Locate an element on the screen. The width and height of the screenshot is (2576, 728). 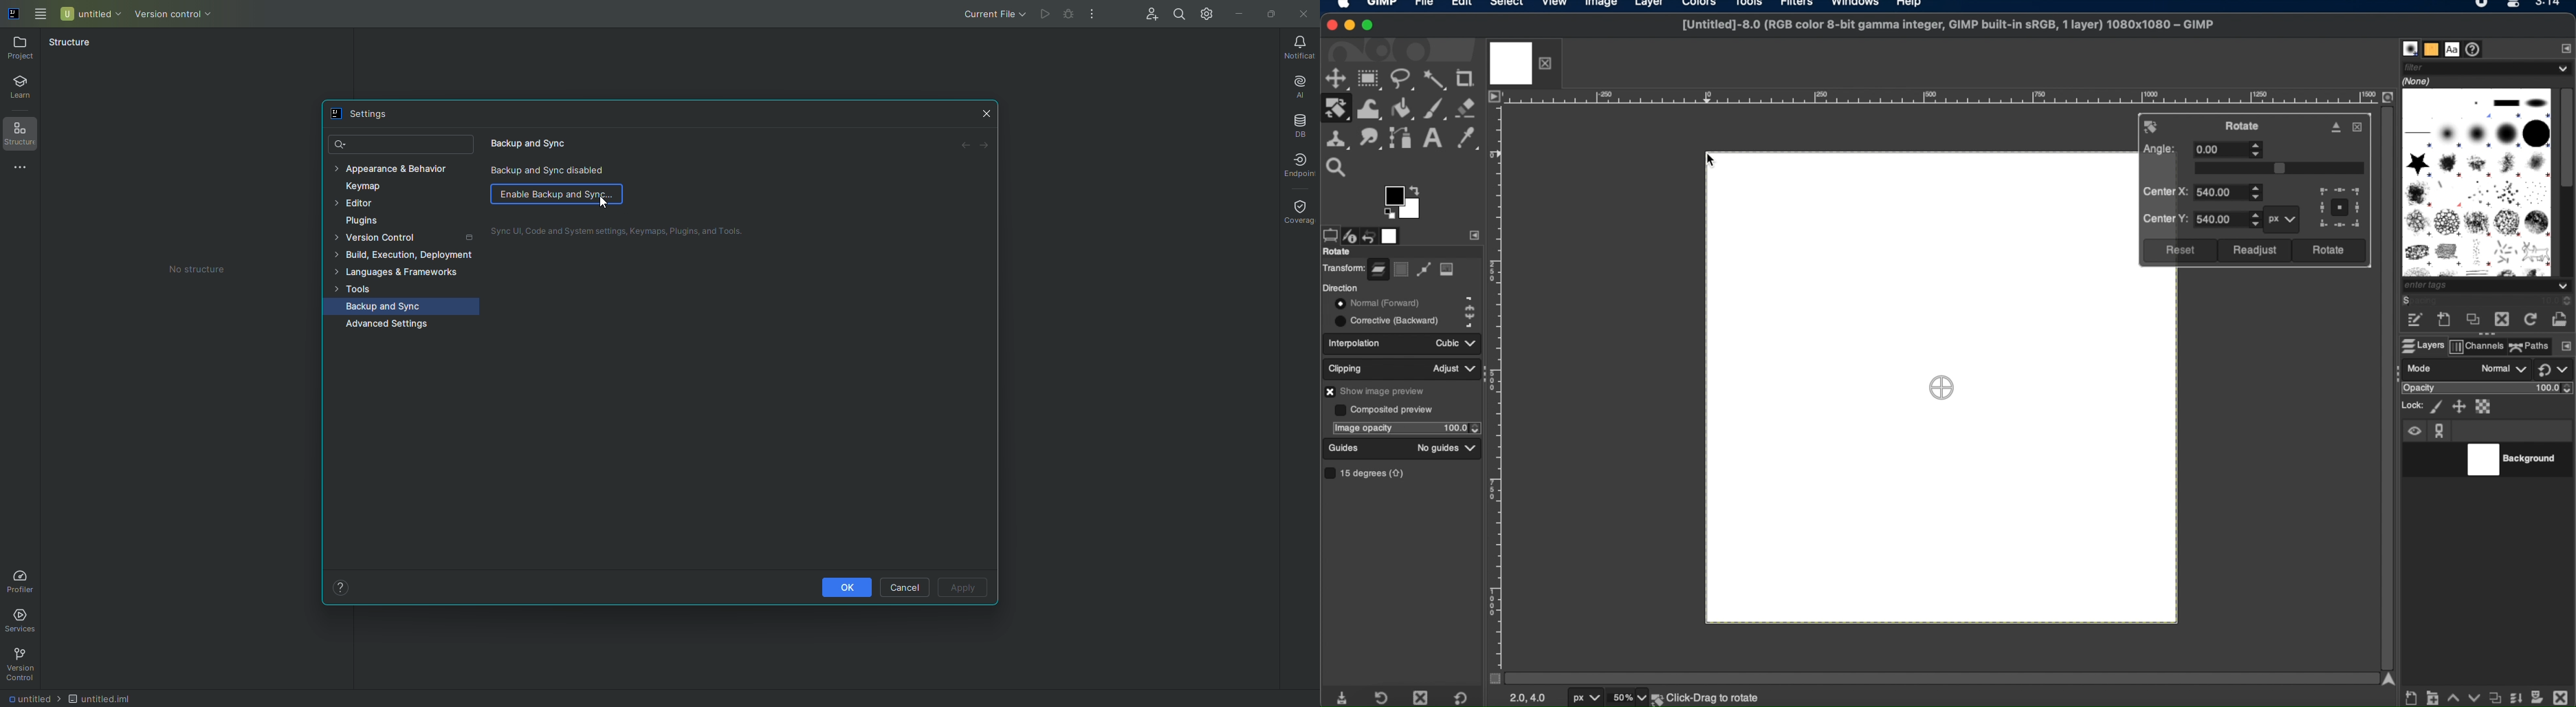
Cancel is located at coordinates (906, 589).